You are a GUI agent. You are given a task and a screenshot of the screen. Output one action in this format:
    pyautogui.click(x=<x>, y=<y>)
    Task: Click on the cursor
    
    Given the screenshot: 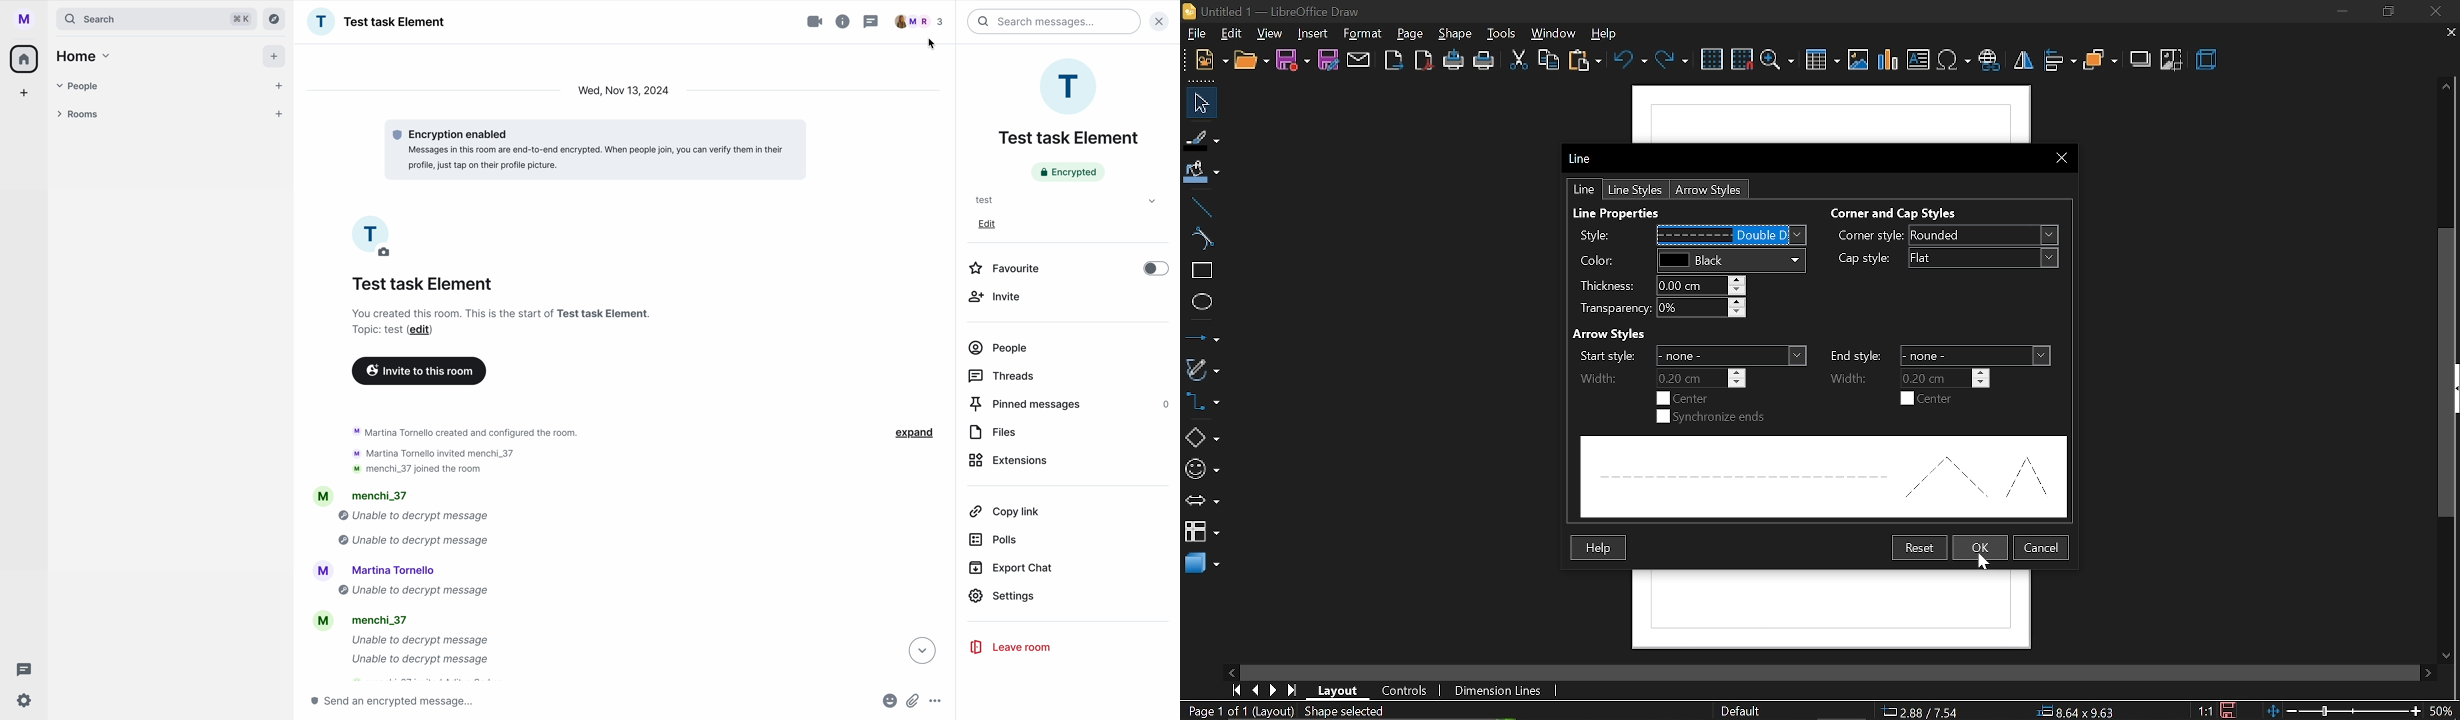 What is the action you would take?
    pyautogui.click(x=933, y=44)
    